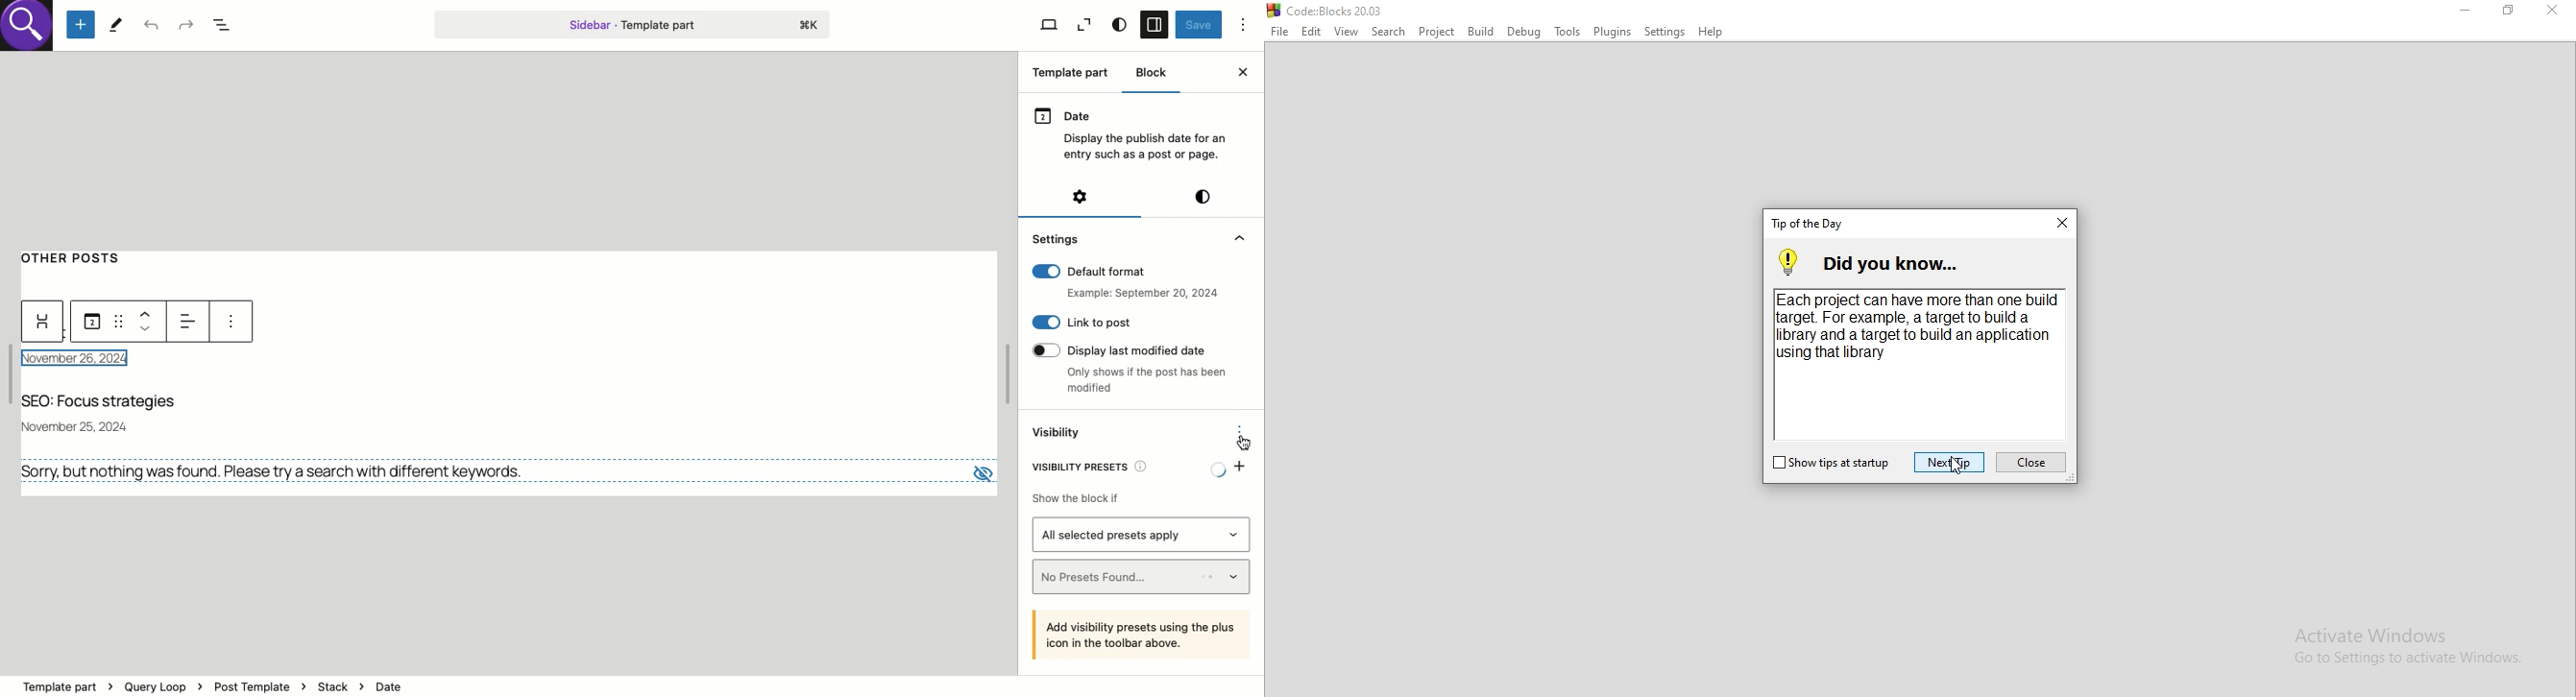 This screenshot has width=2576, height=700. I want to click on Date, so click(91, 322).